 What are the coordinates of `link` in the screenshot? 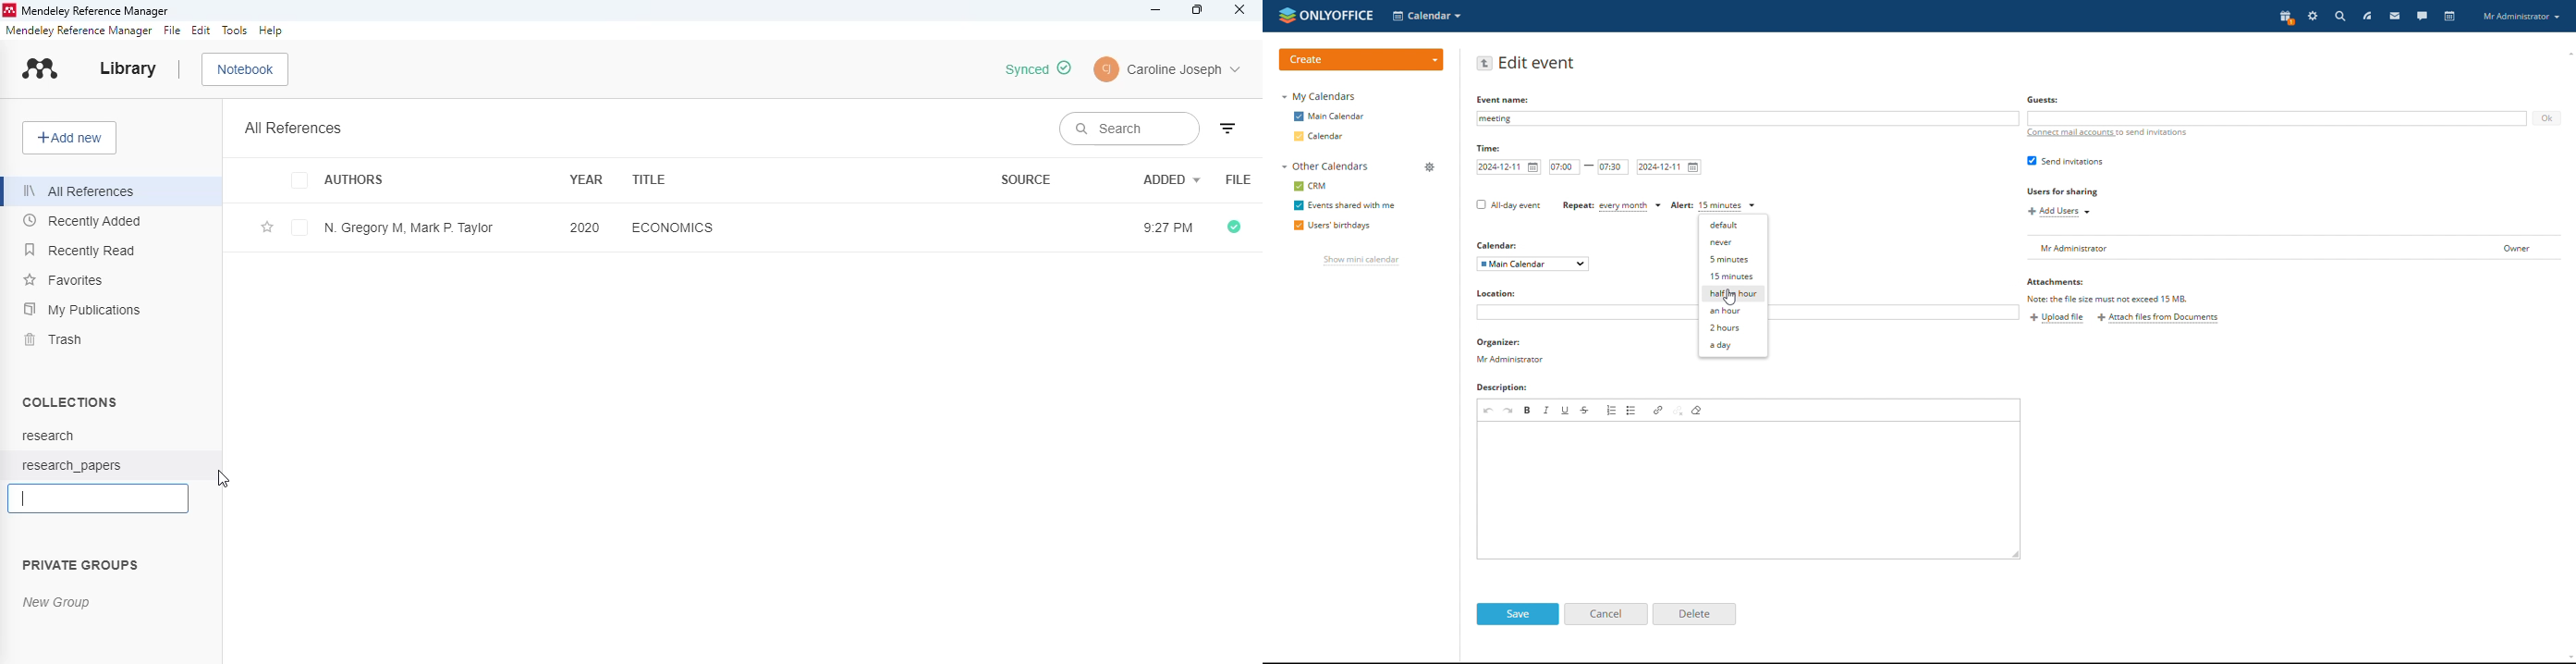 It's located at (1659, 409).